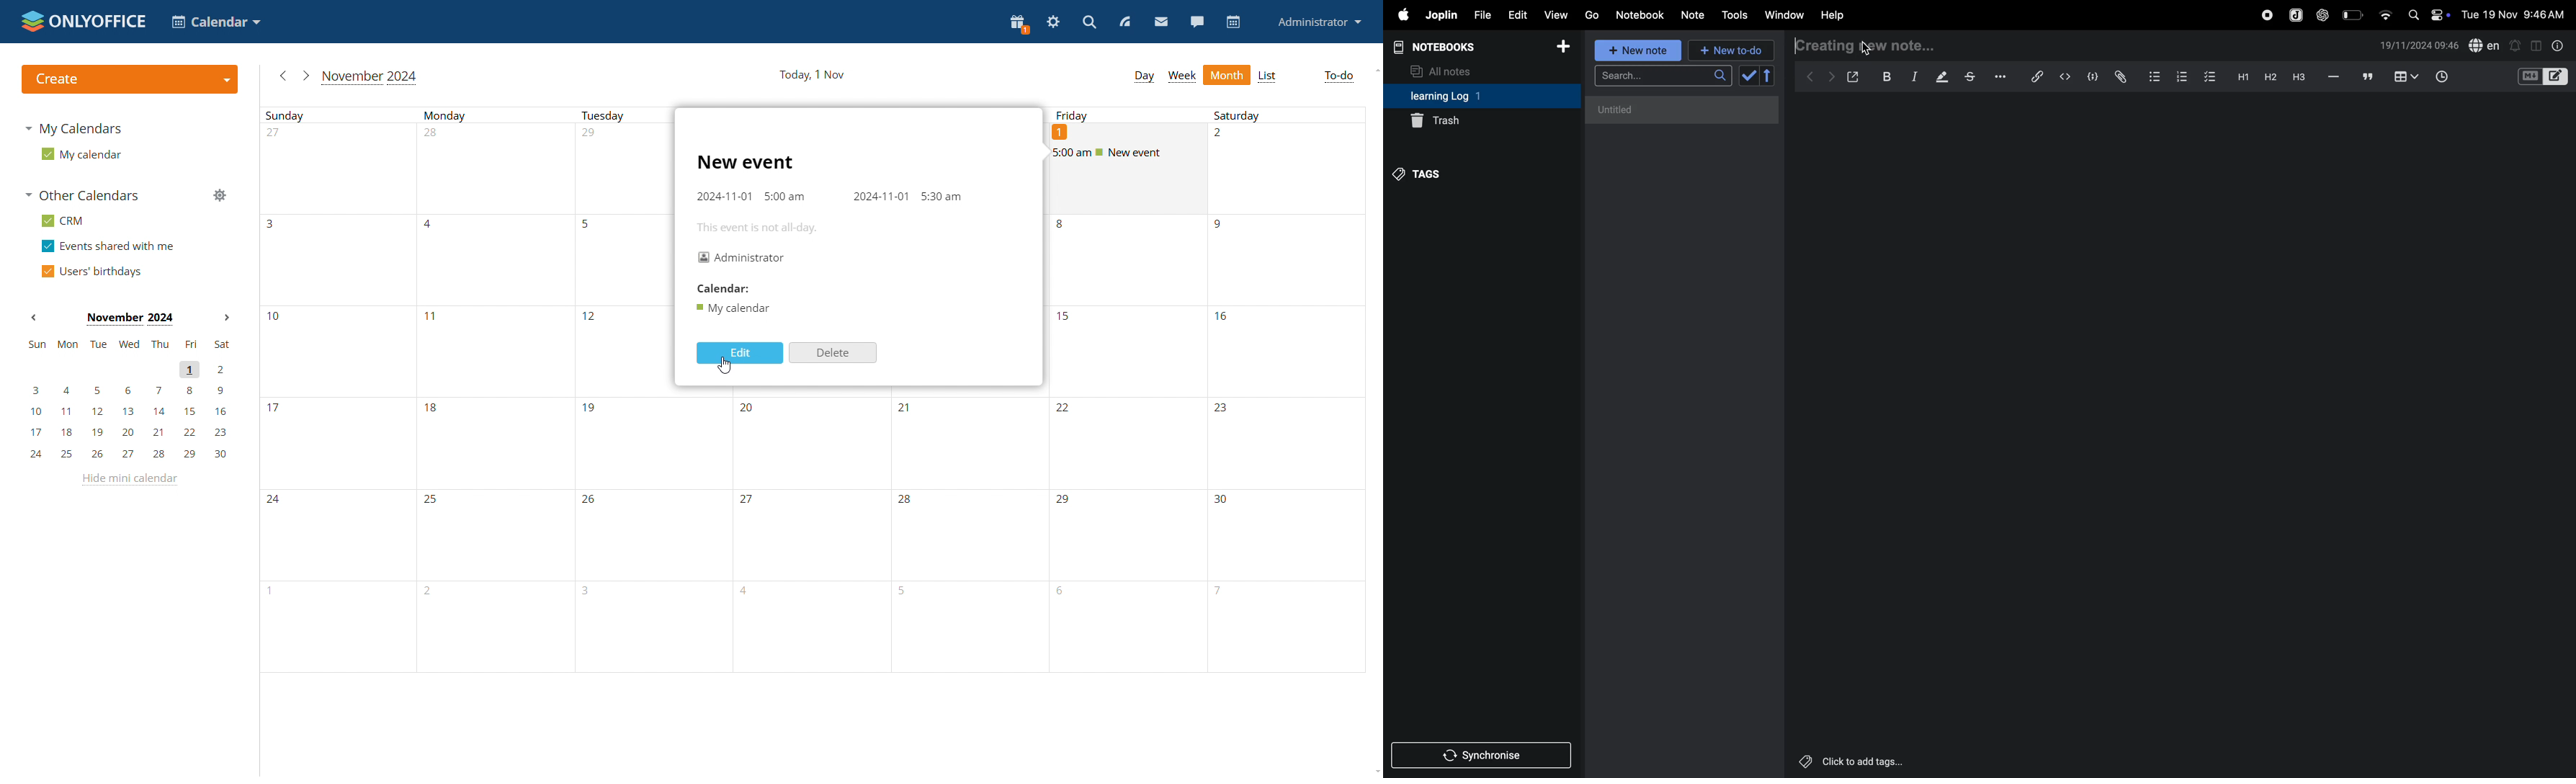 The image size is (2576, 784). What do you see at coordinates (1556, 15) in the screenshot?
I see `view` at bounding box center [1556, 15].